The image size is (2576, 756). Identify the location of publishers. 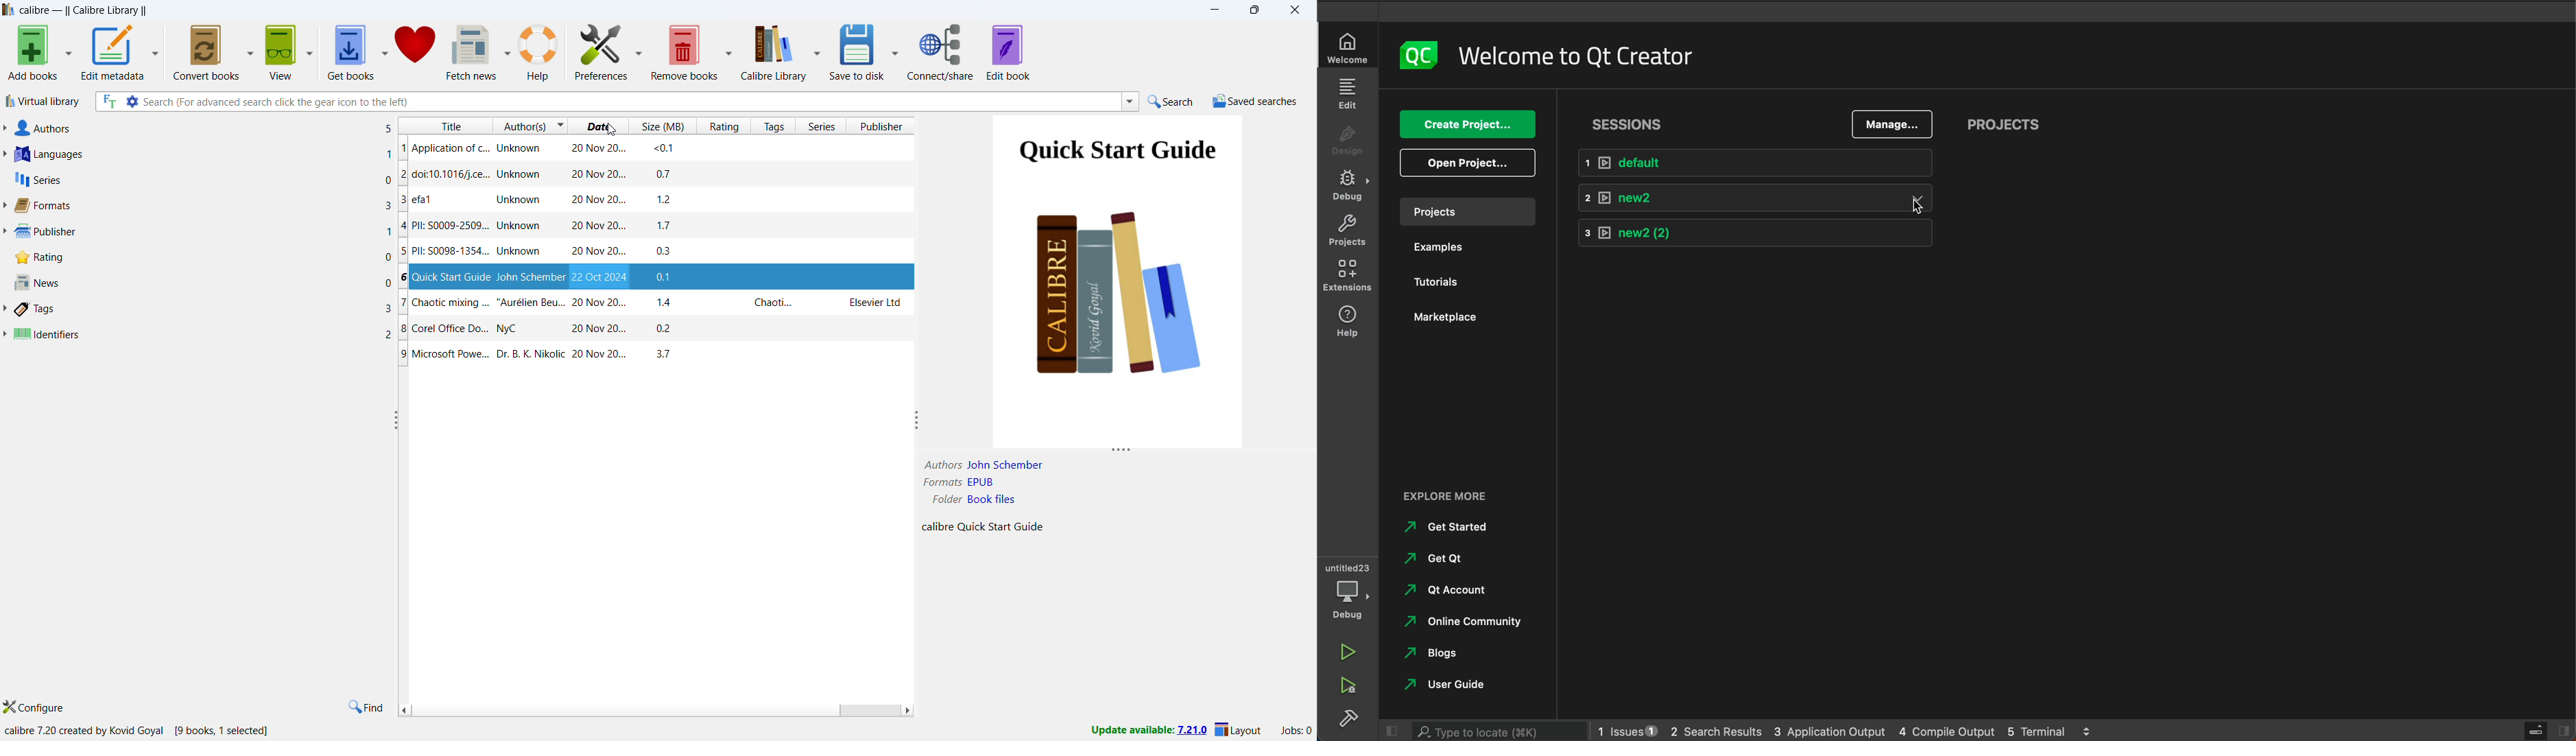
(203, 232).